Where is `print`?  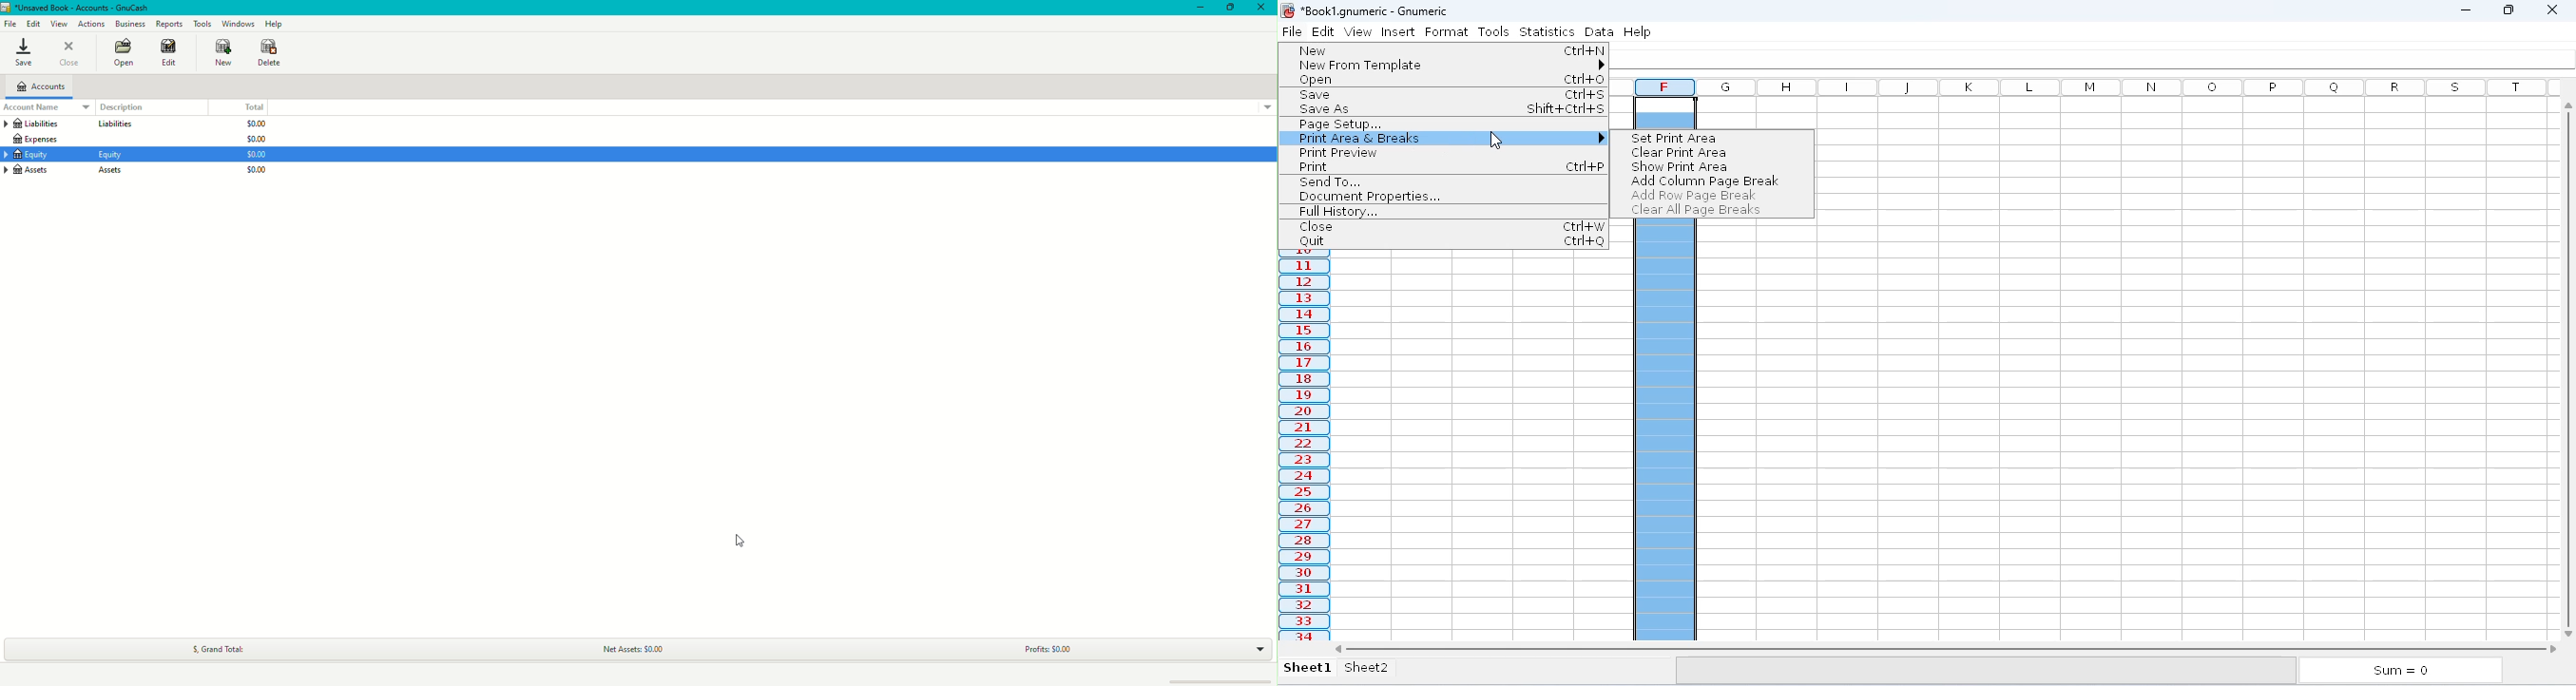 print is located at coordinates (1315, 166).